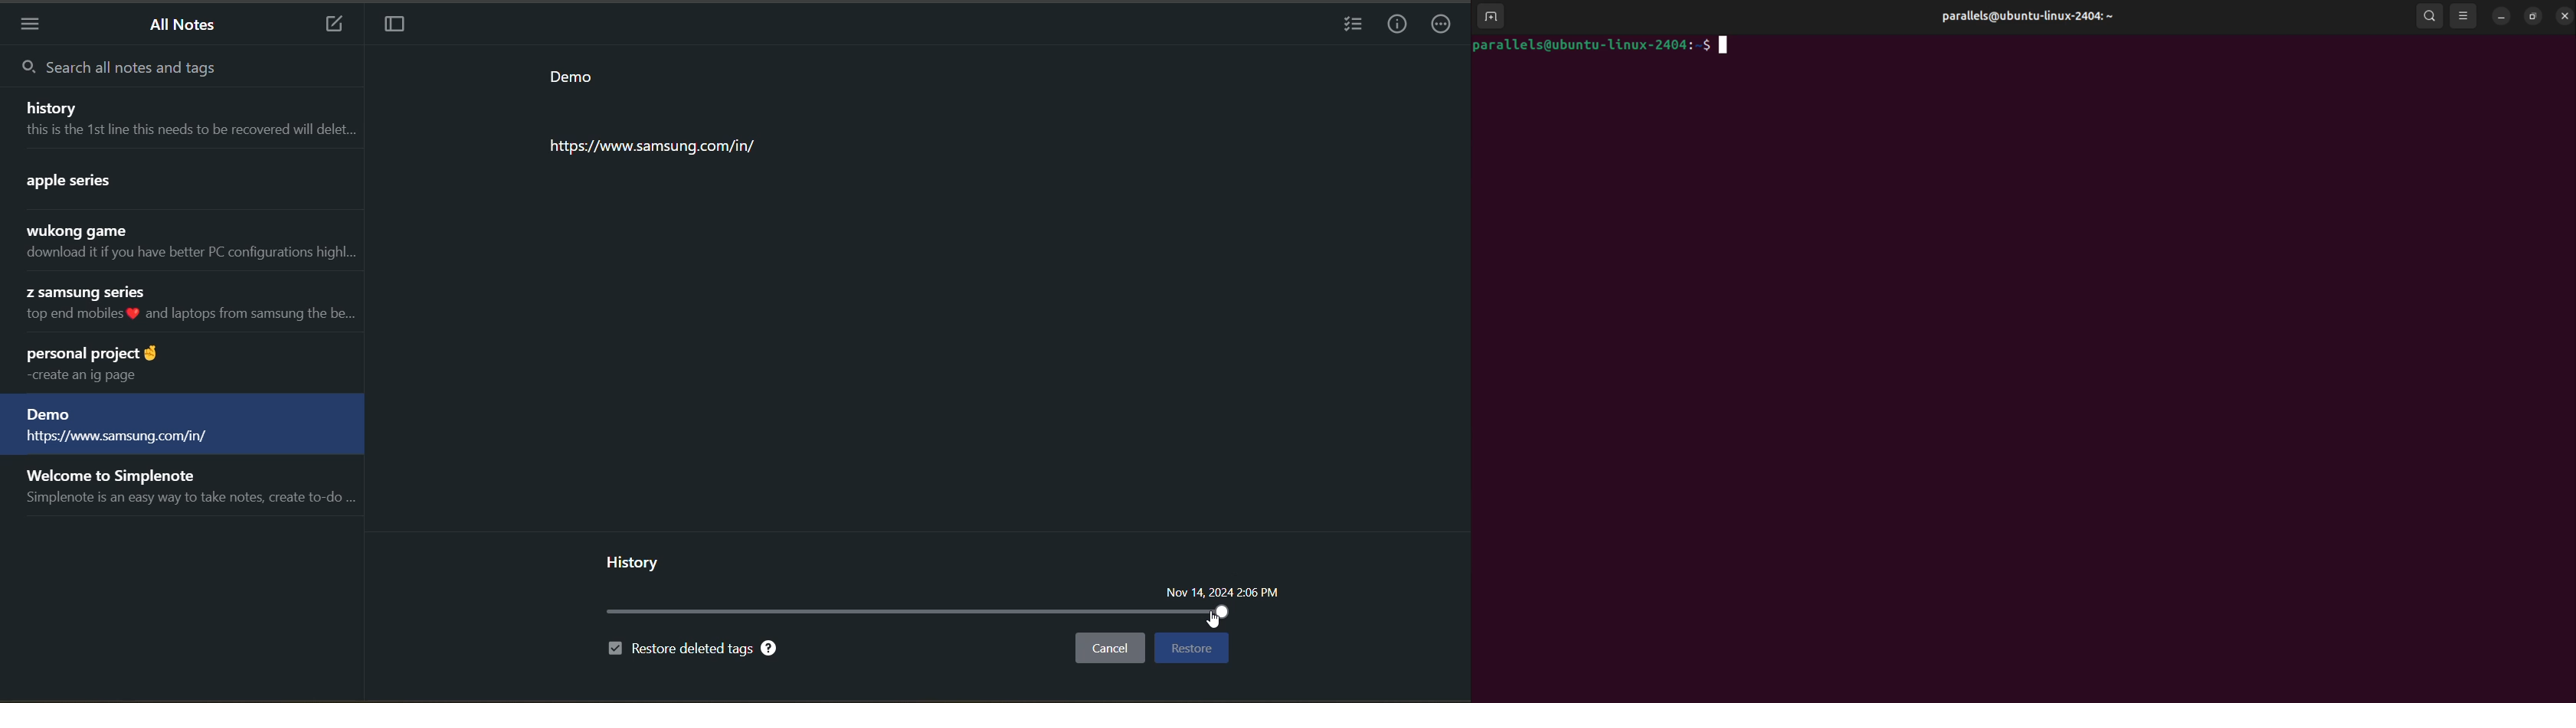 The image size is (2576, 728). I want to click on note title and preview, so click(183, 182).